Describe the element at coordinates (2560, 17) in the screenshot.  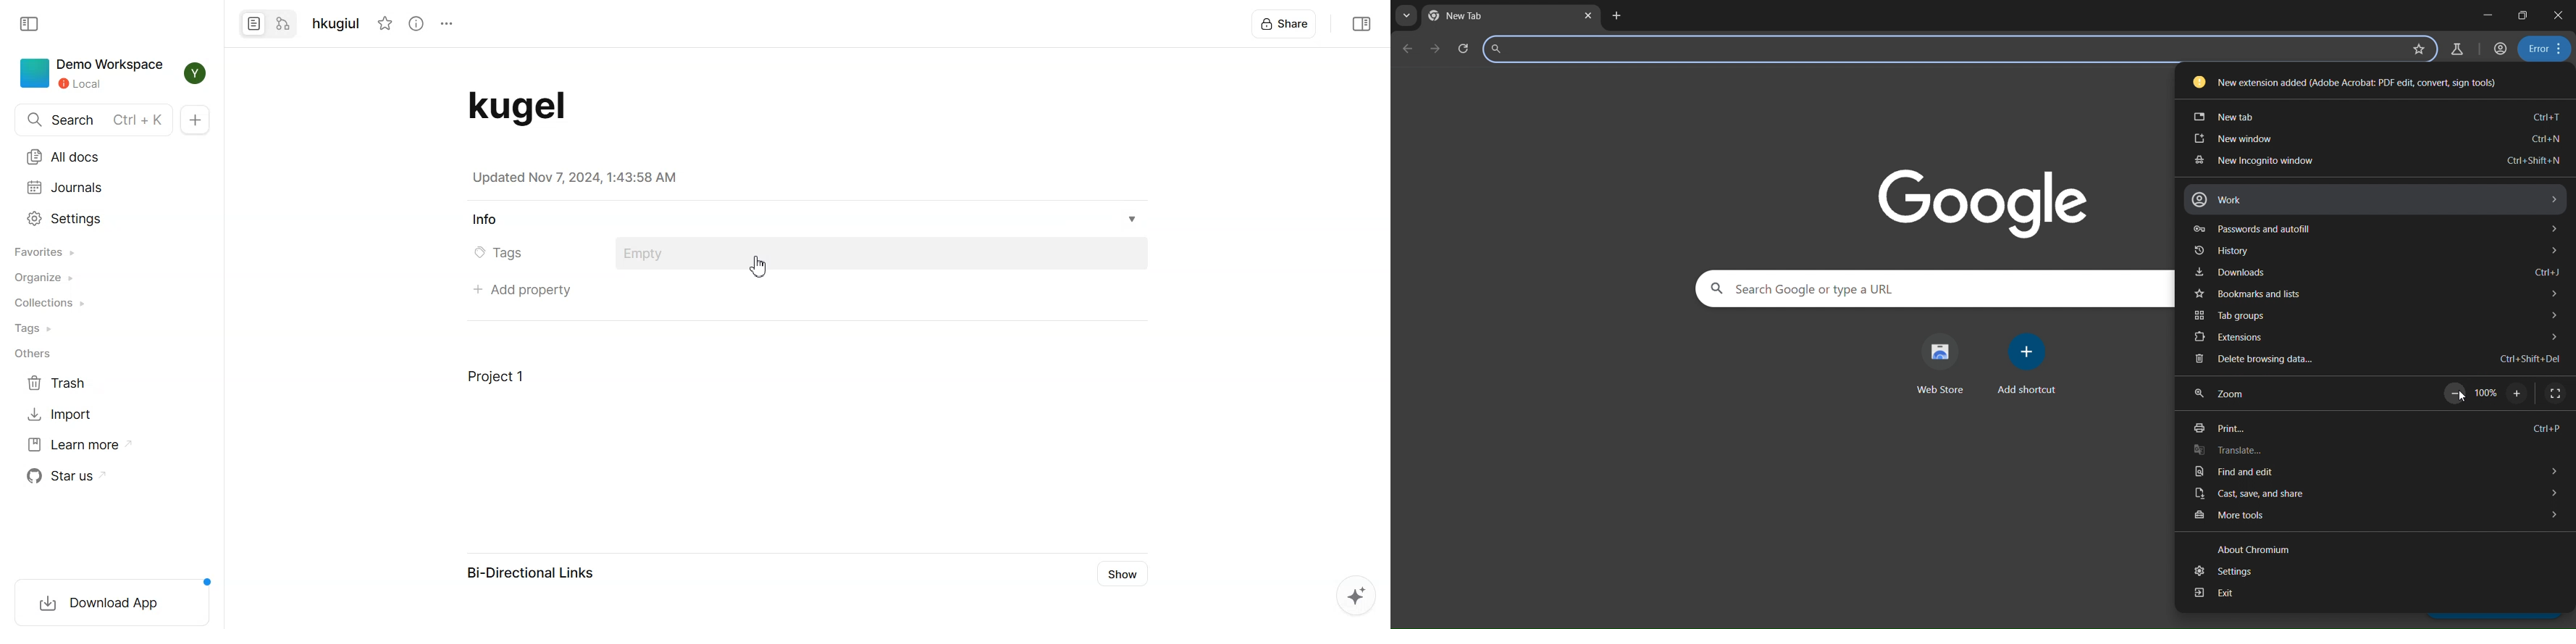
I see `close` at that location.